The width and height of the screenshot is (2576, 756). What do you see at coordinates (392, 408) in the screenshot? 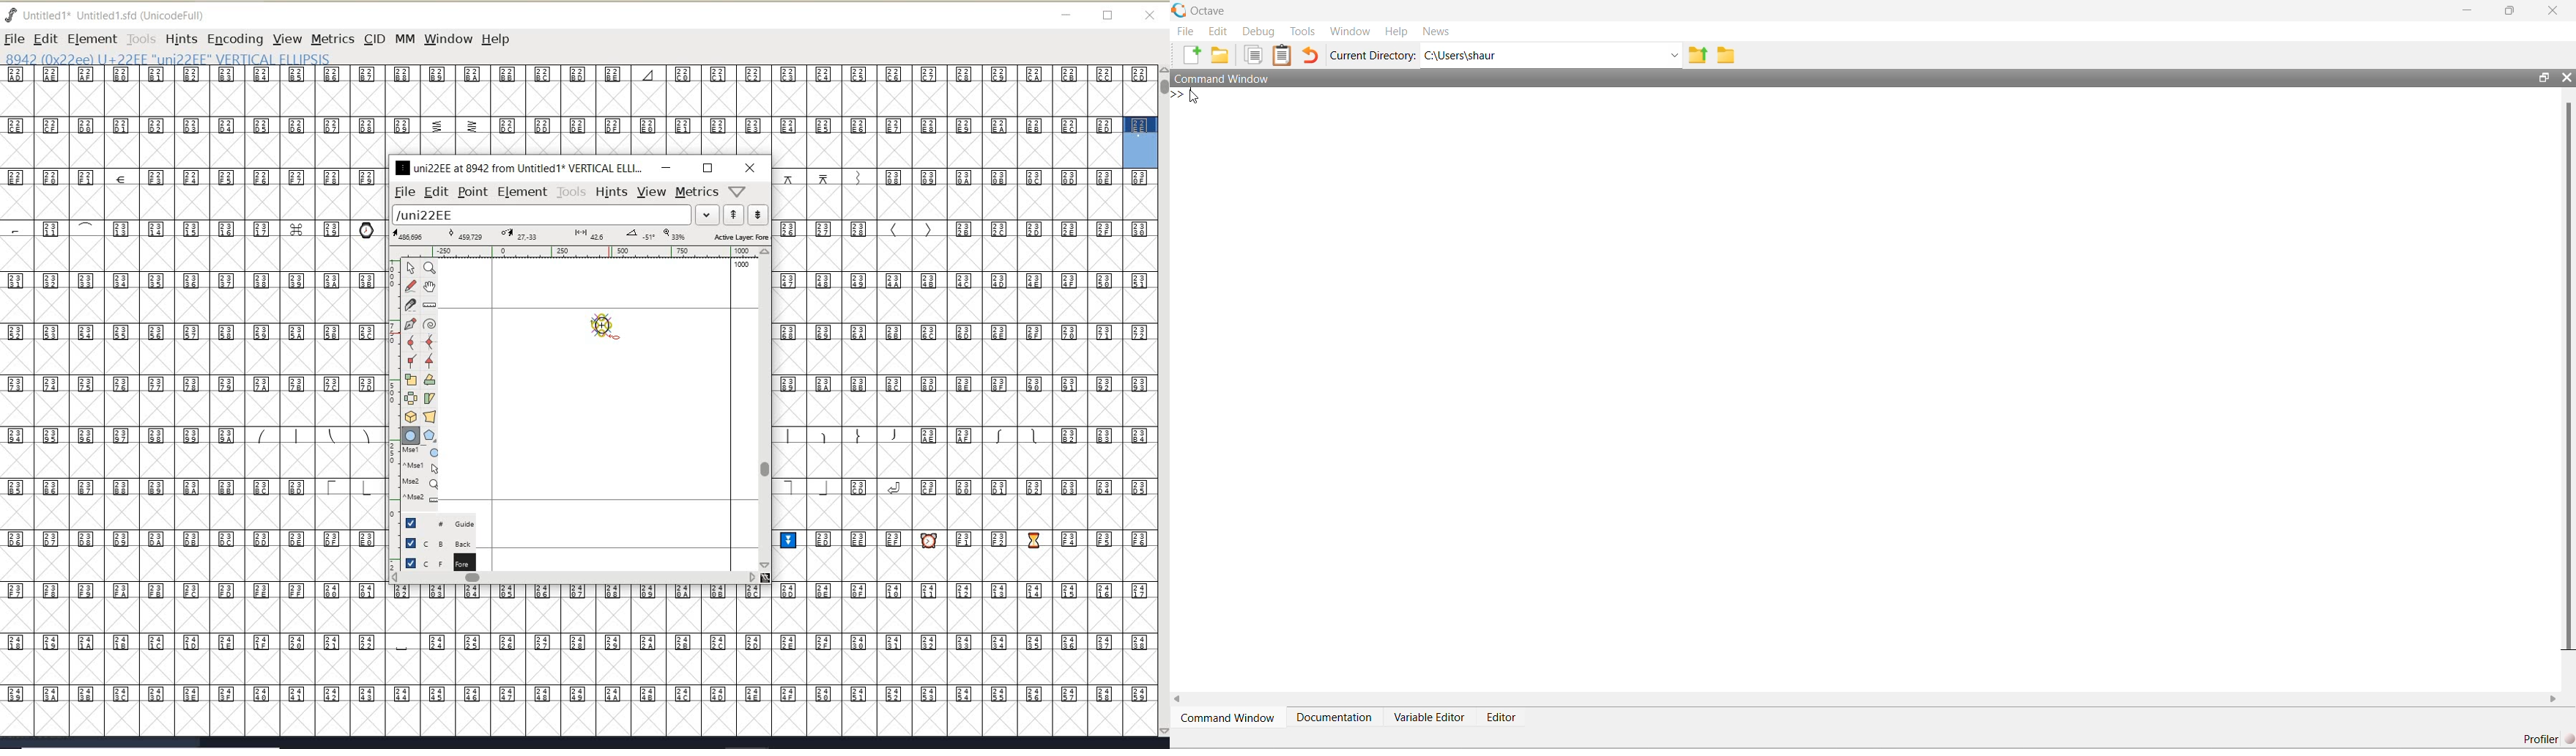
I see `SCALE` at bounding box center [392, 408].